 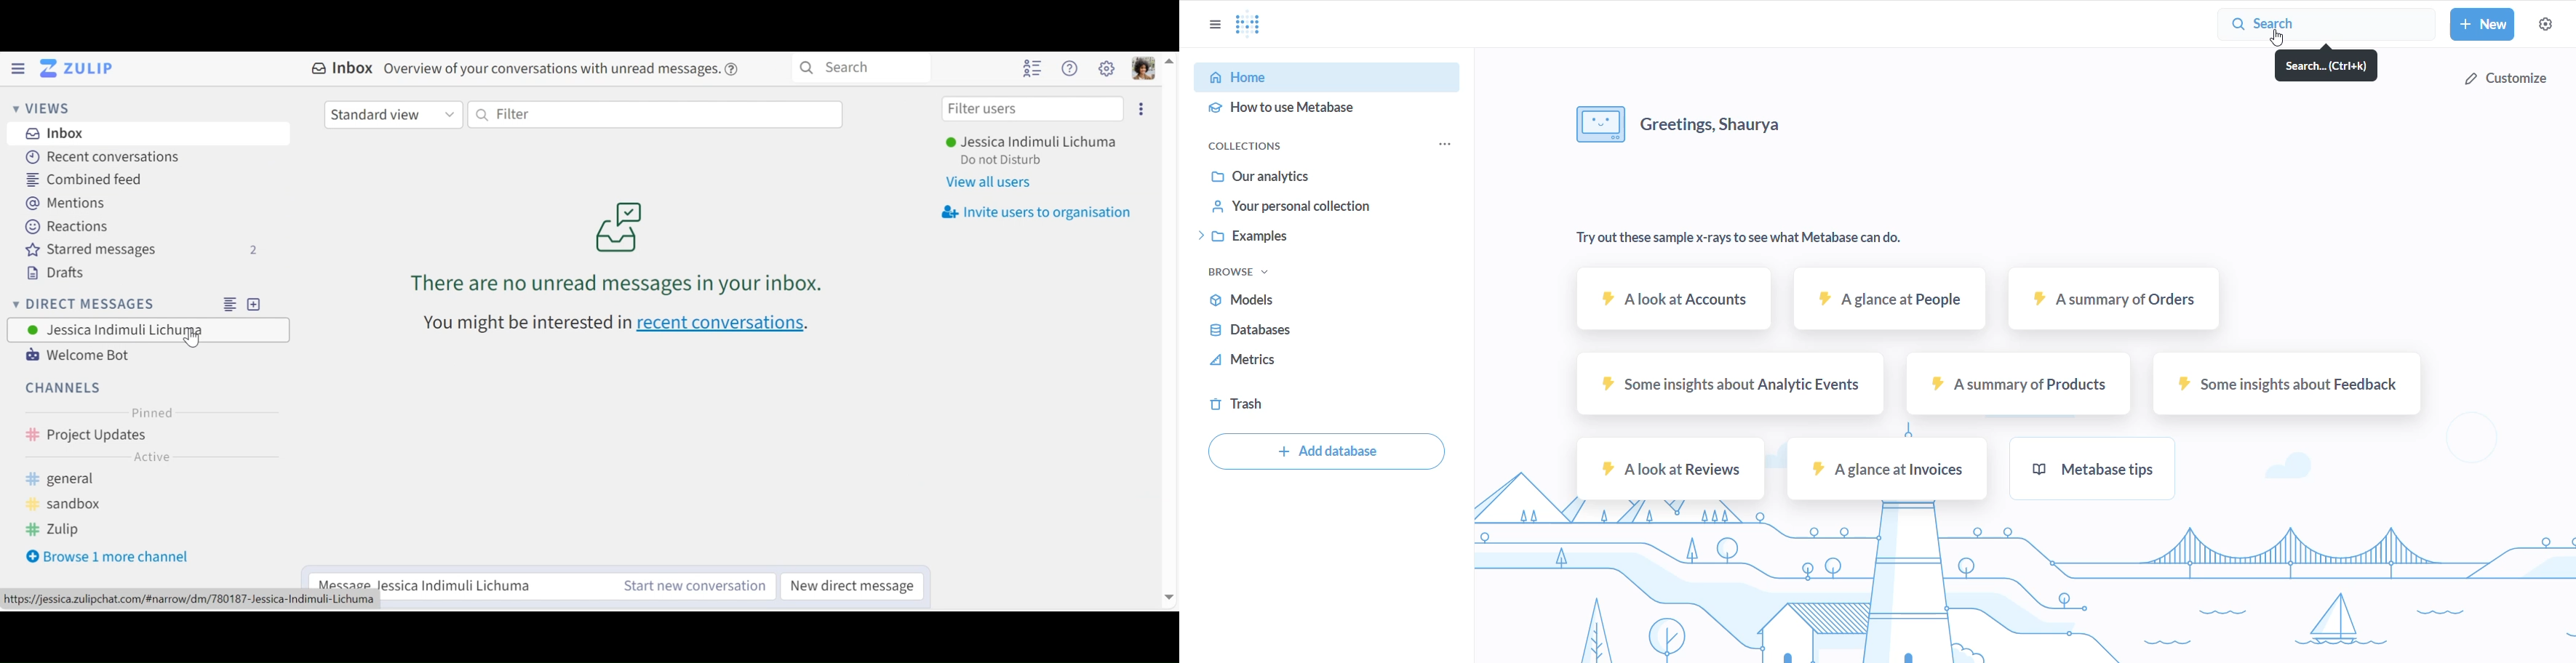 What do you see at coordinates (2020, 385) in the screenshot?
I see `A summary of products` at bounding box center [2020, 385].